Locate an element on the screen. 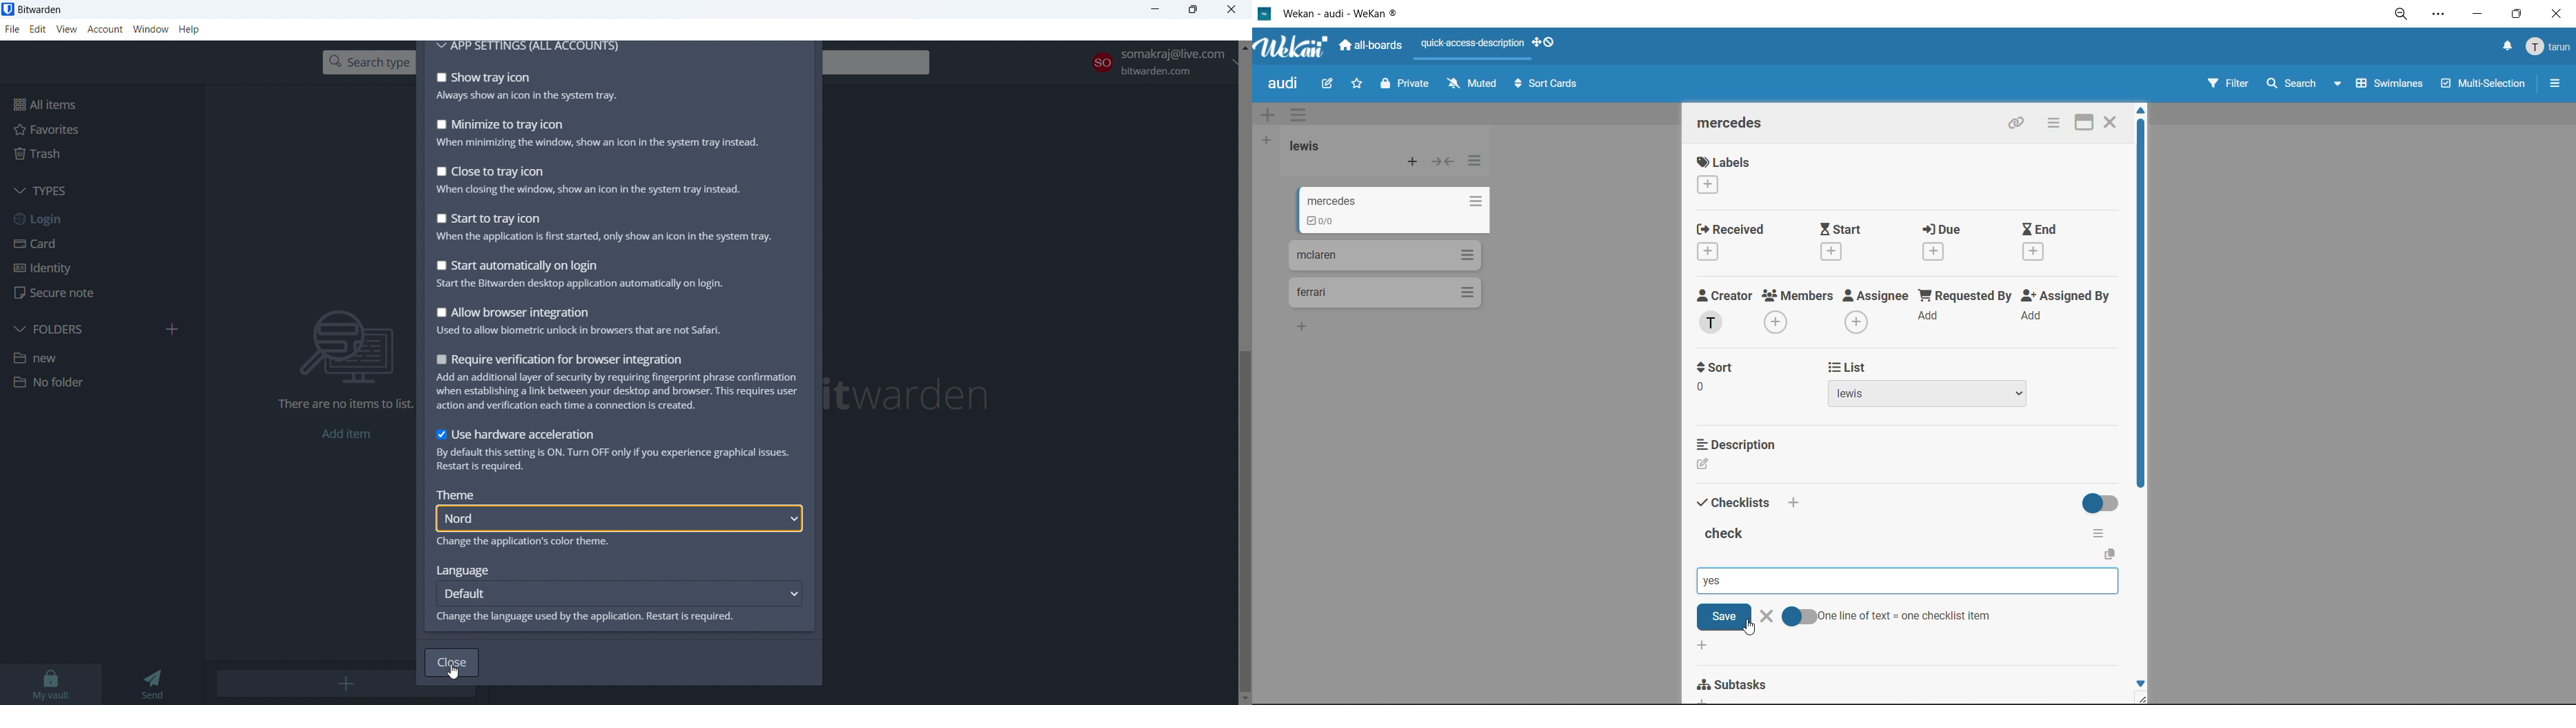  my vault is located at coordinates (50, 685).